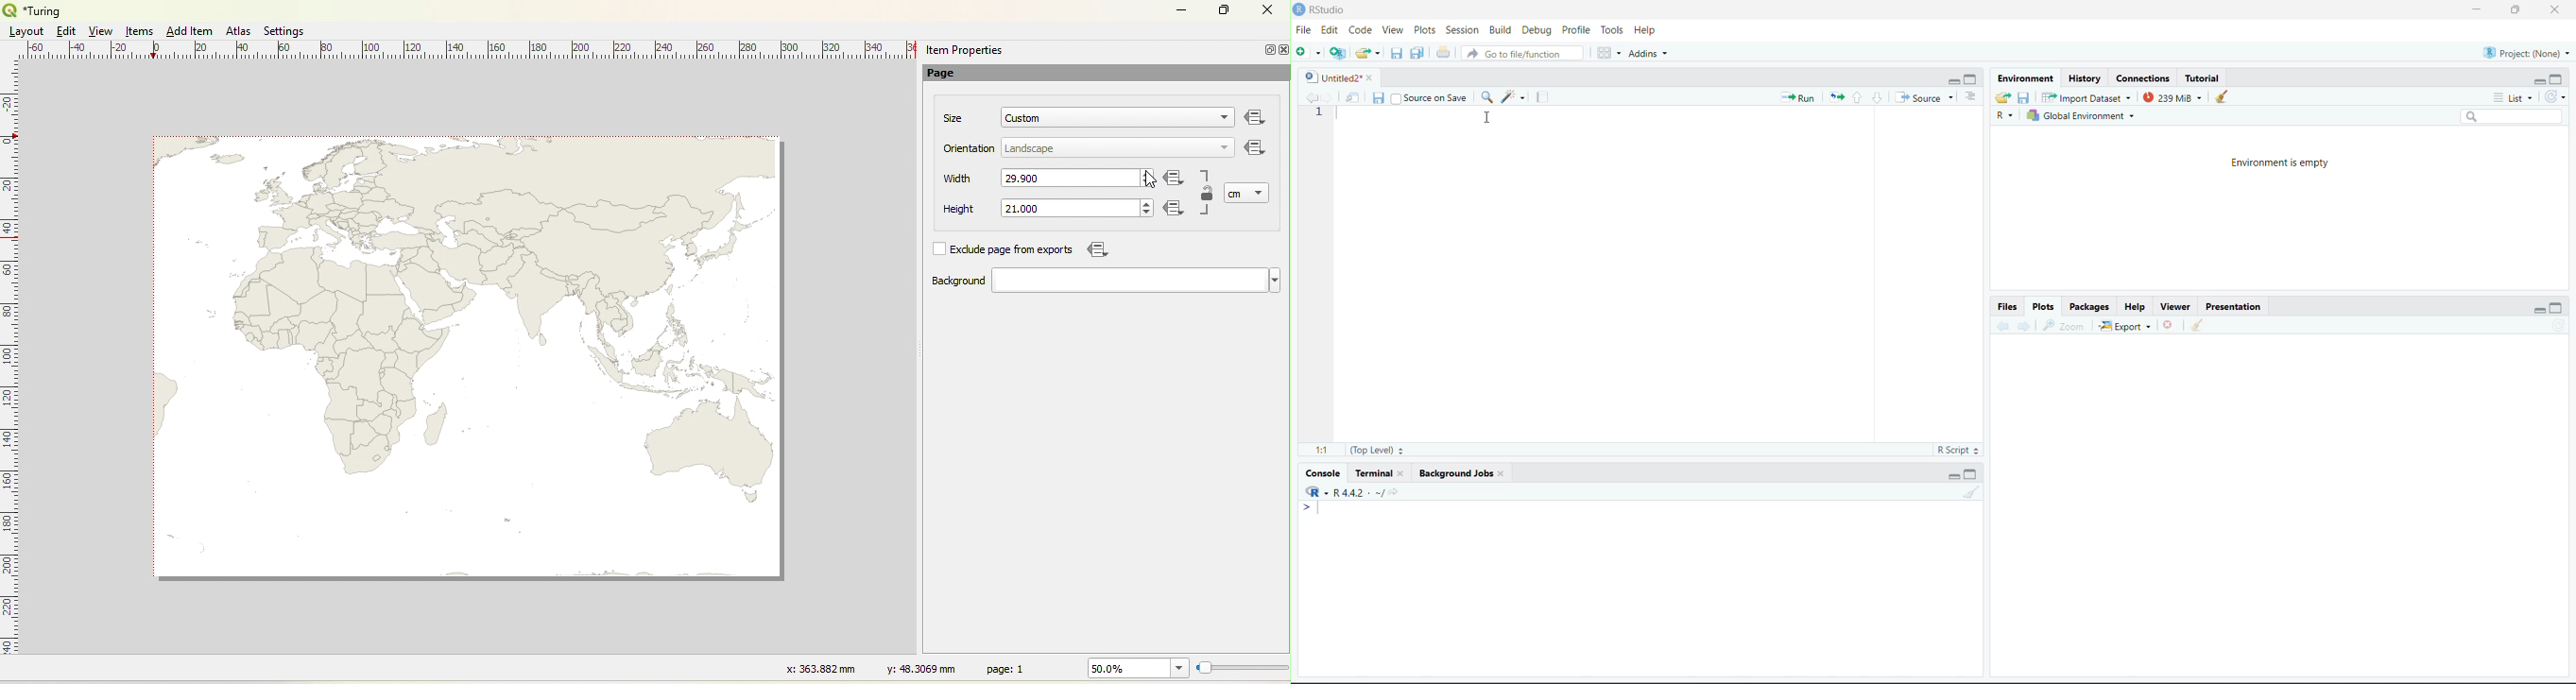 This screenshot has height=700, width=2576. I want to click on Ruler, so click(10, 369).